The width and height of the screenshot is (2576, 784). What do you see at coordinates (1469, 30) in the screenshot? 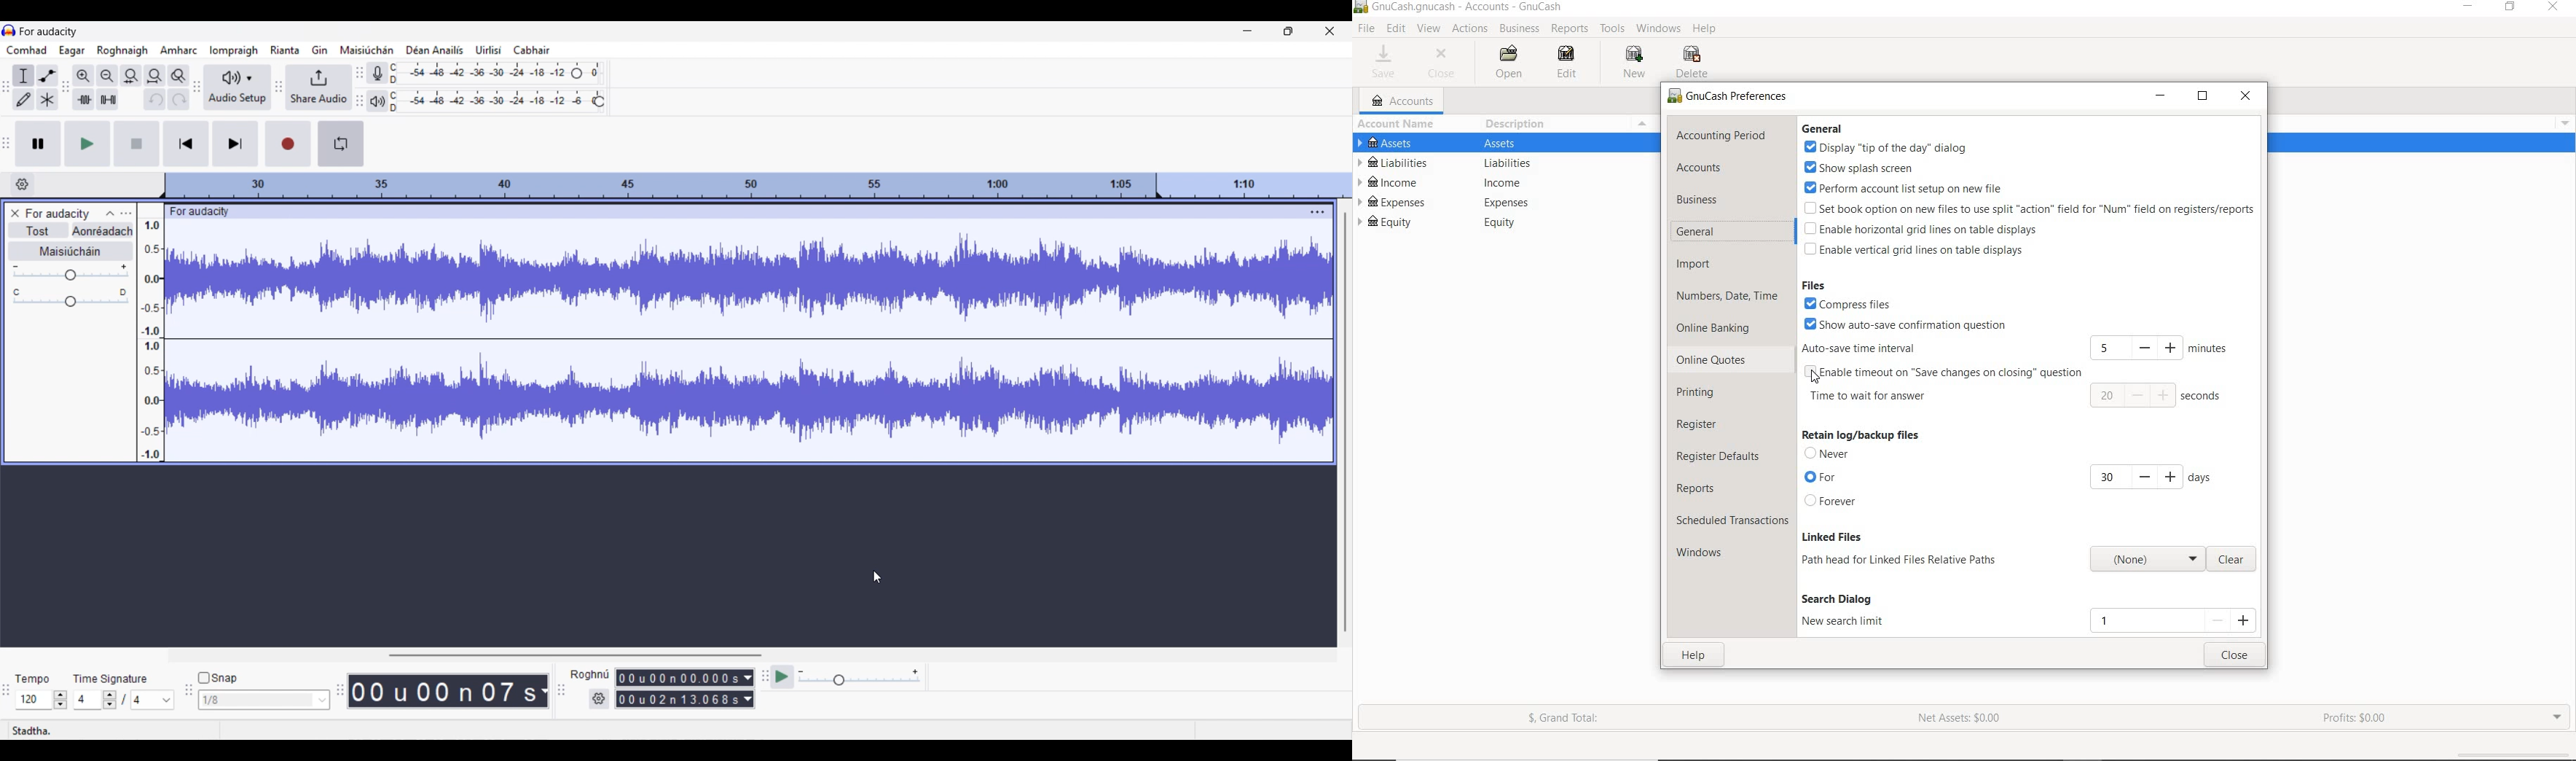
I see `ACTIONS` at bounding box center [1469, 30].